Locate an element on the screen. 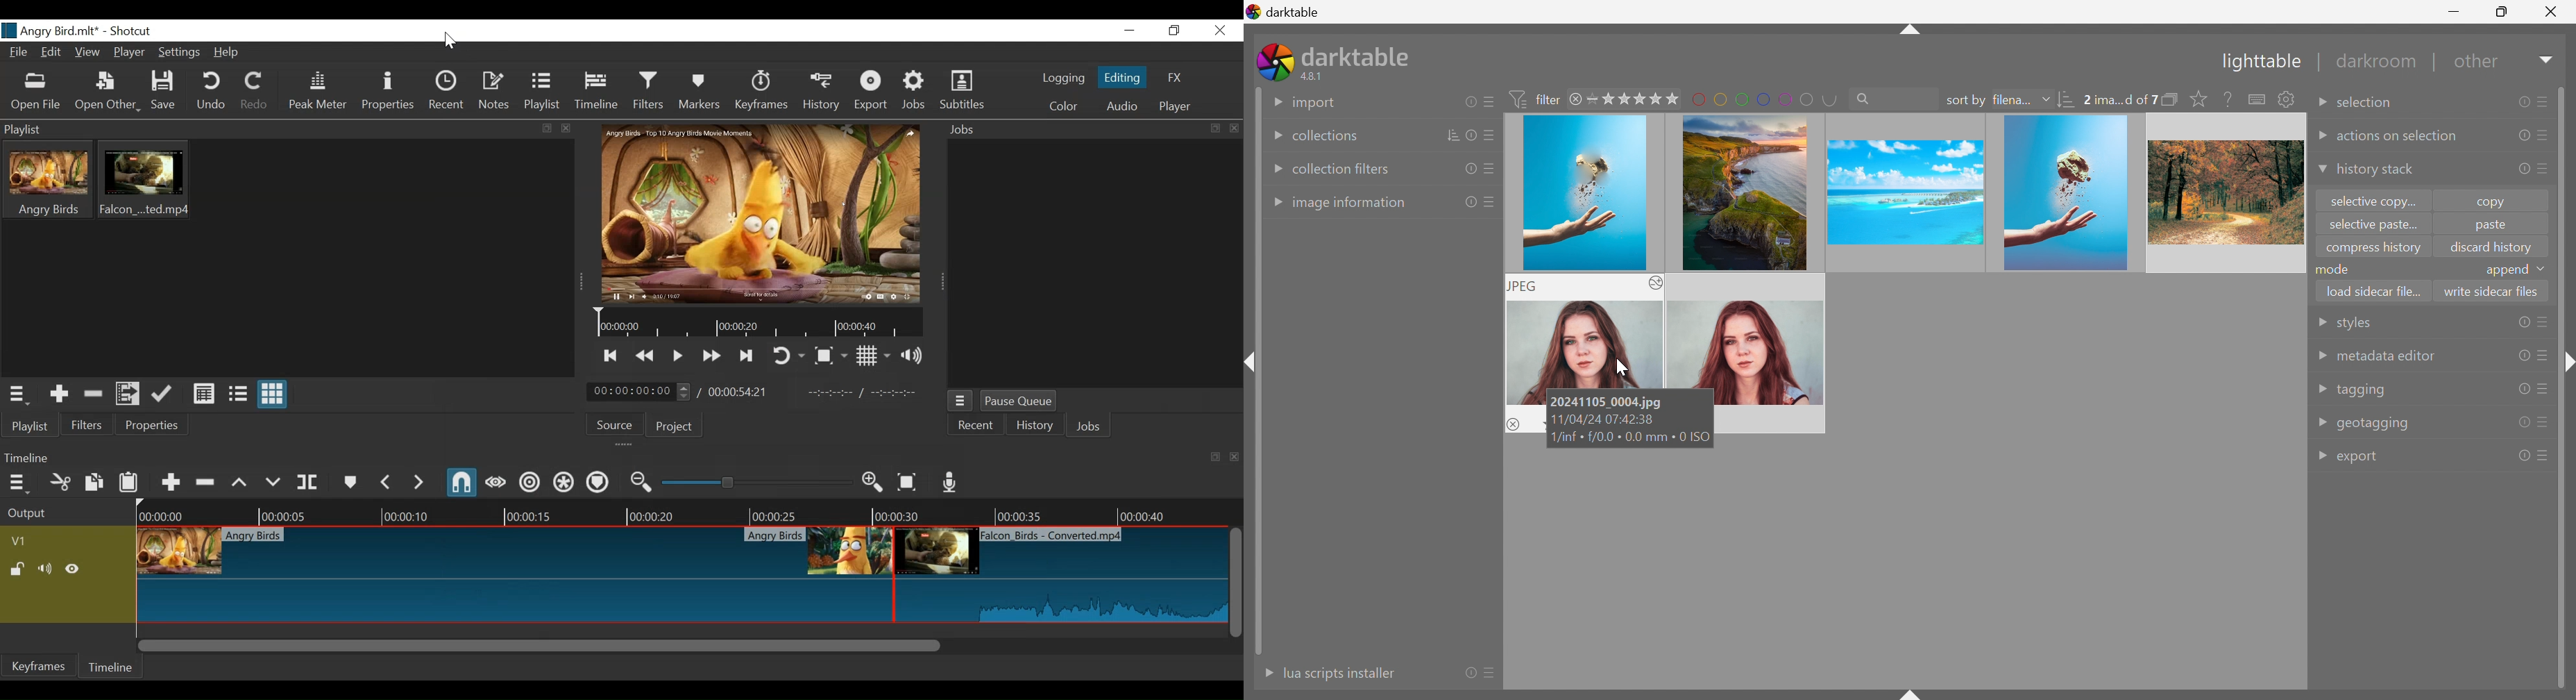  Timeline is located at coordinates (597, 91).